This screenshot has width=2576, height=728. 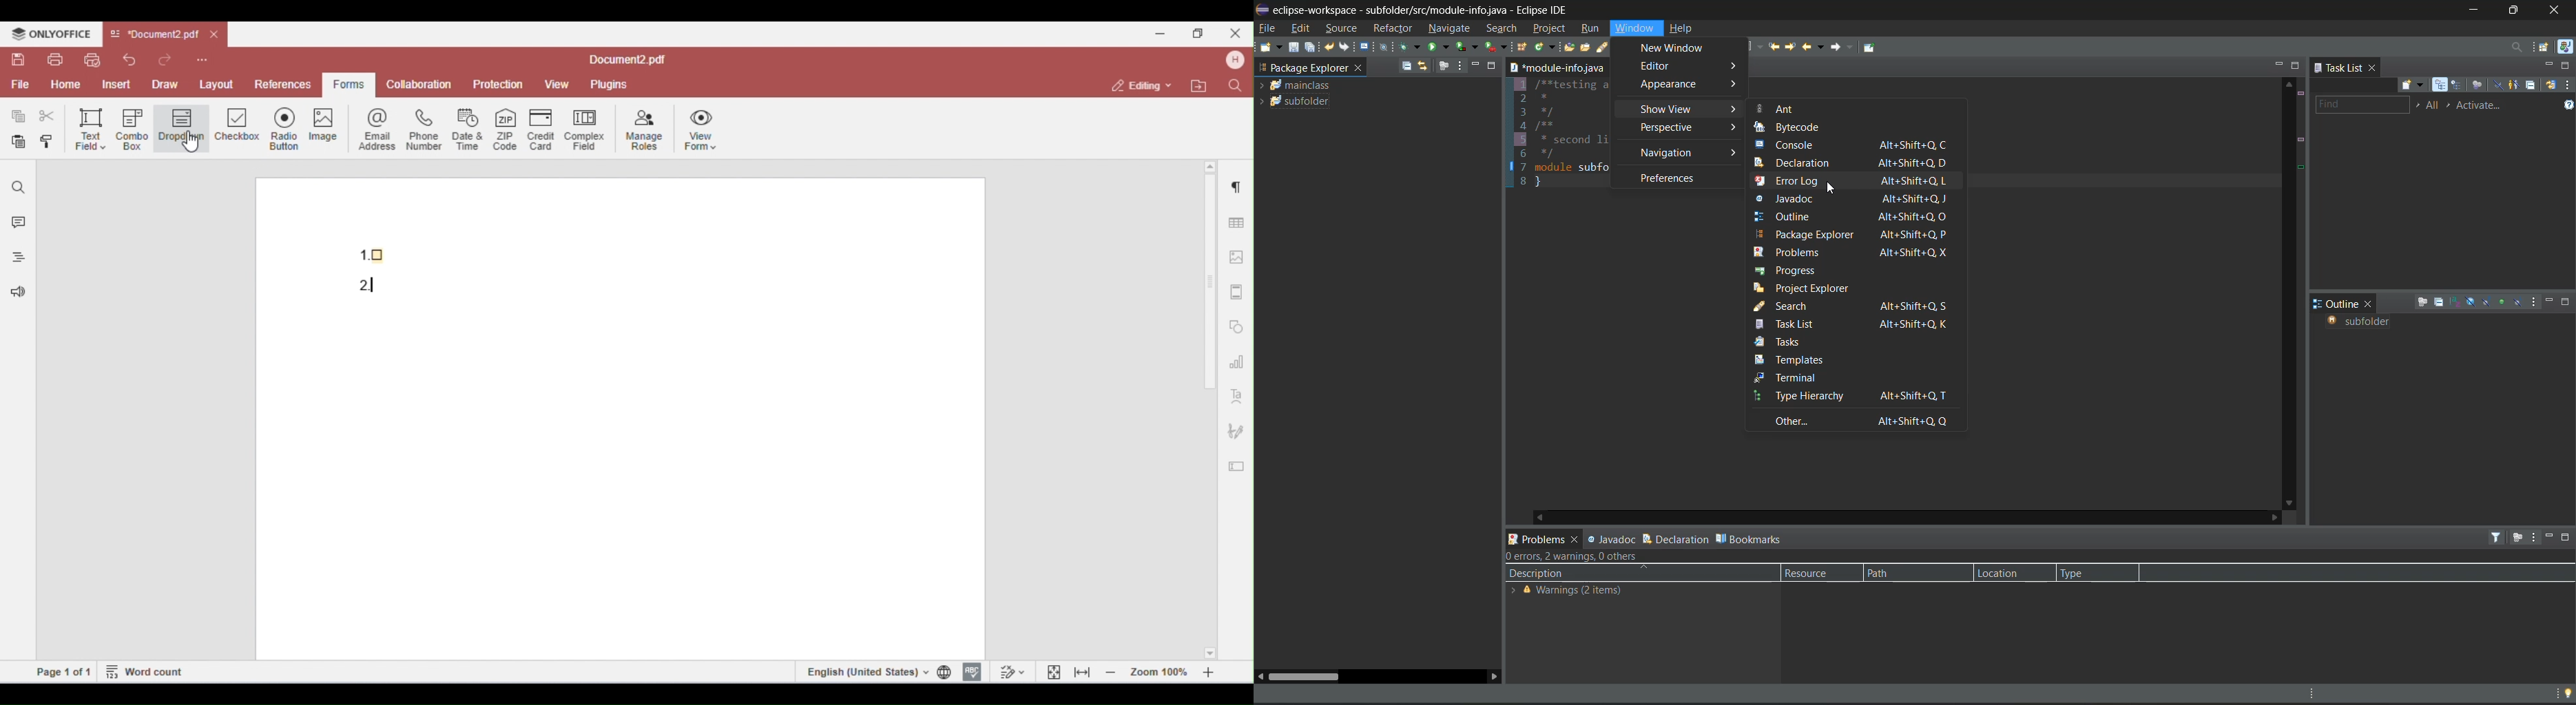 What do you see at coordinates (1793, 48) in the screenshot?
I see `next edit location` at bounding box center [1793, 48].